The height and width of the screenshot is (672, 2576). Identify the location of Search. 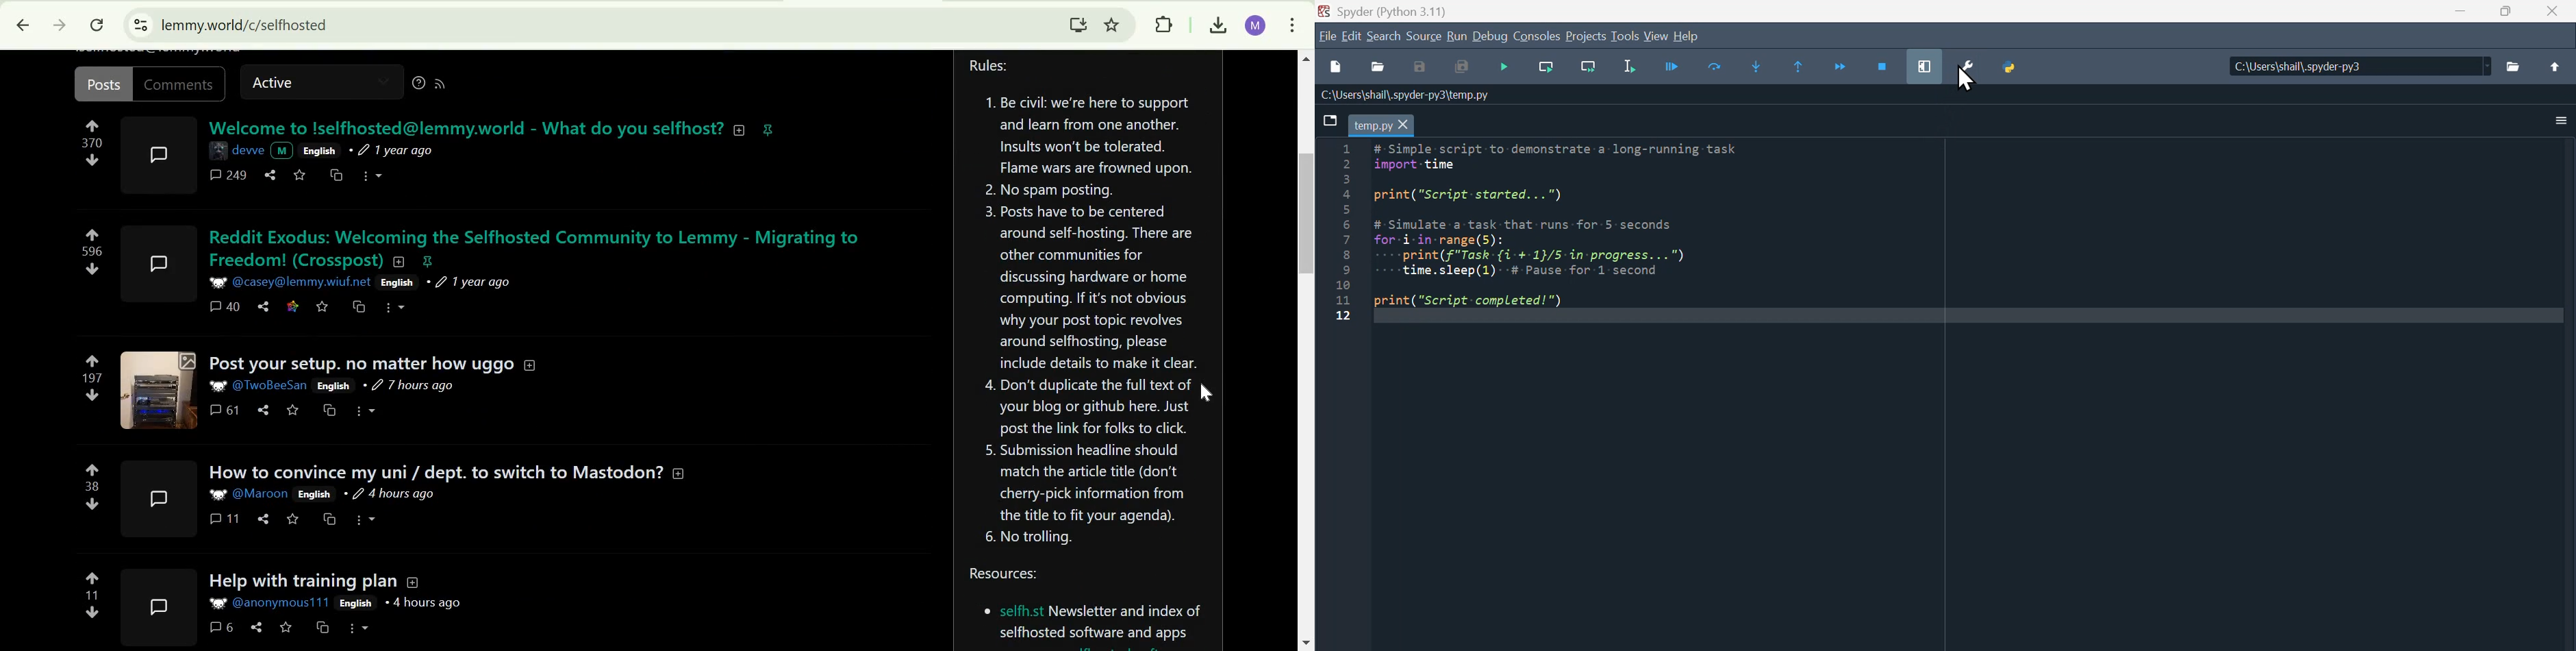
(1387, 37).